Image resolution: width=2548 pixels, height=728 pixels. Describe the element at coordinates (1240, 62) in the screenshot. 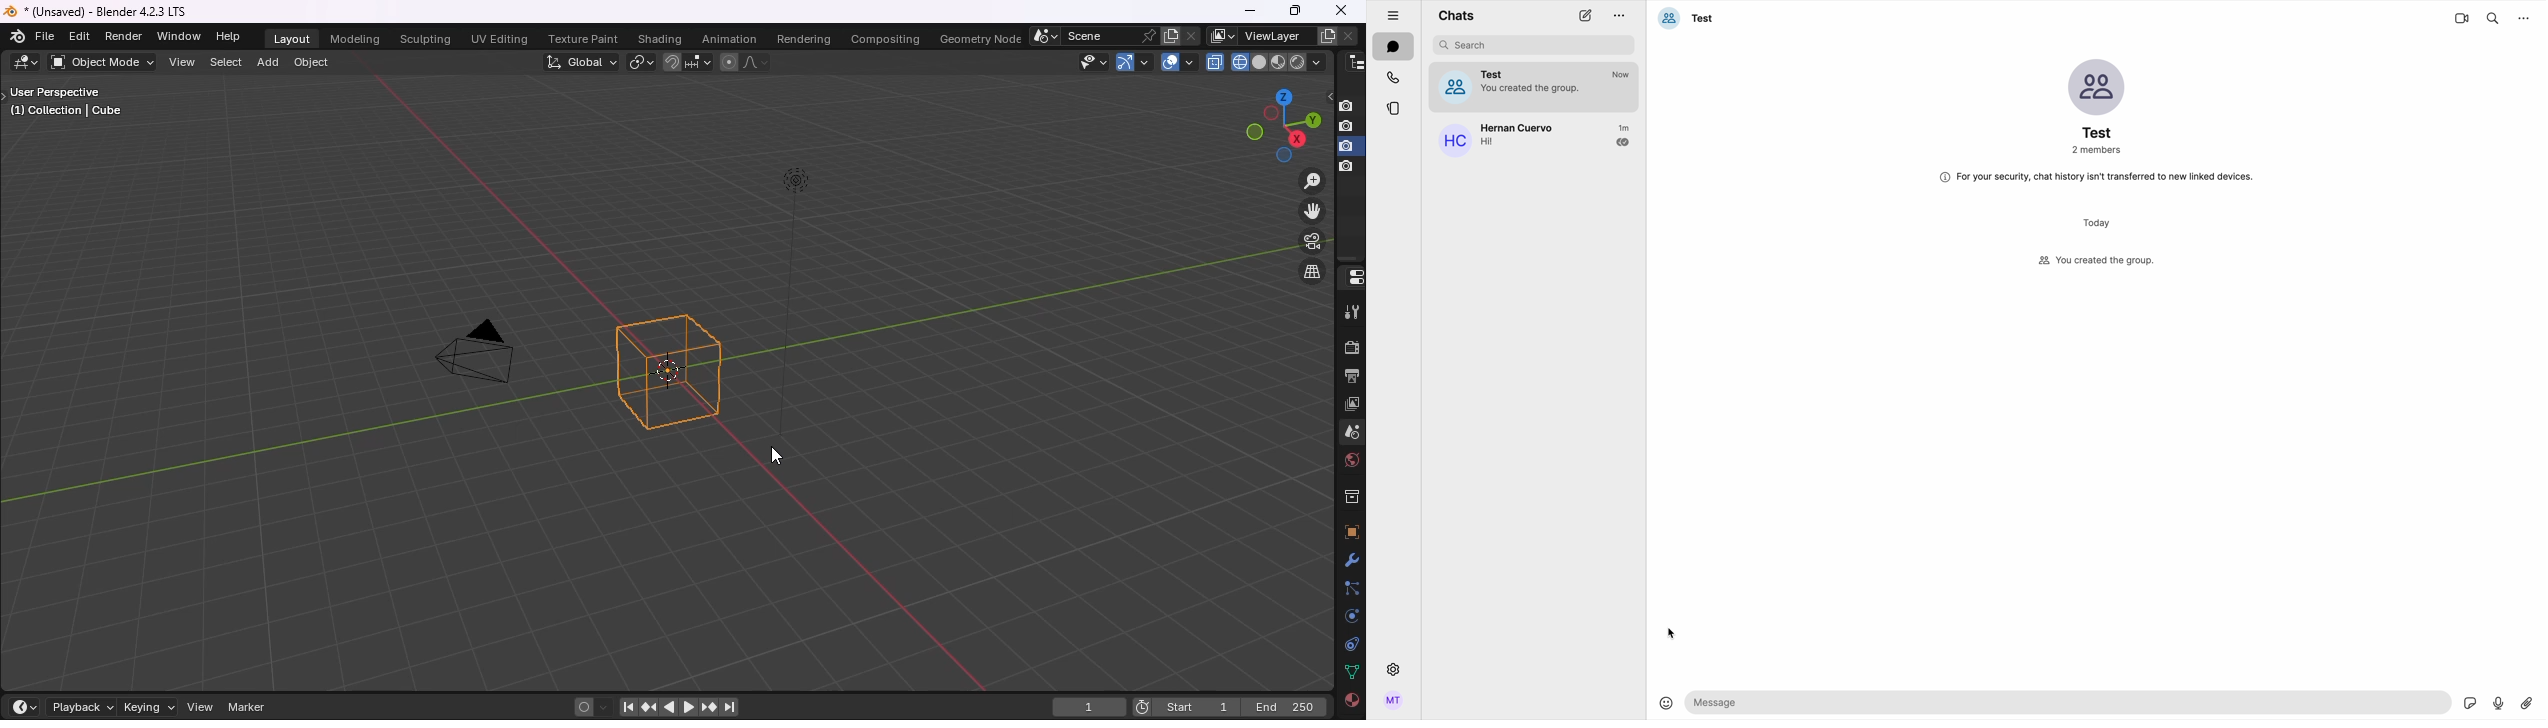

I see `wire frame display` at that location.